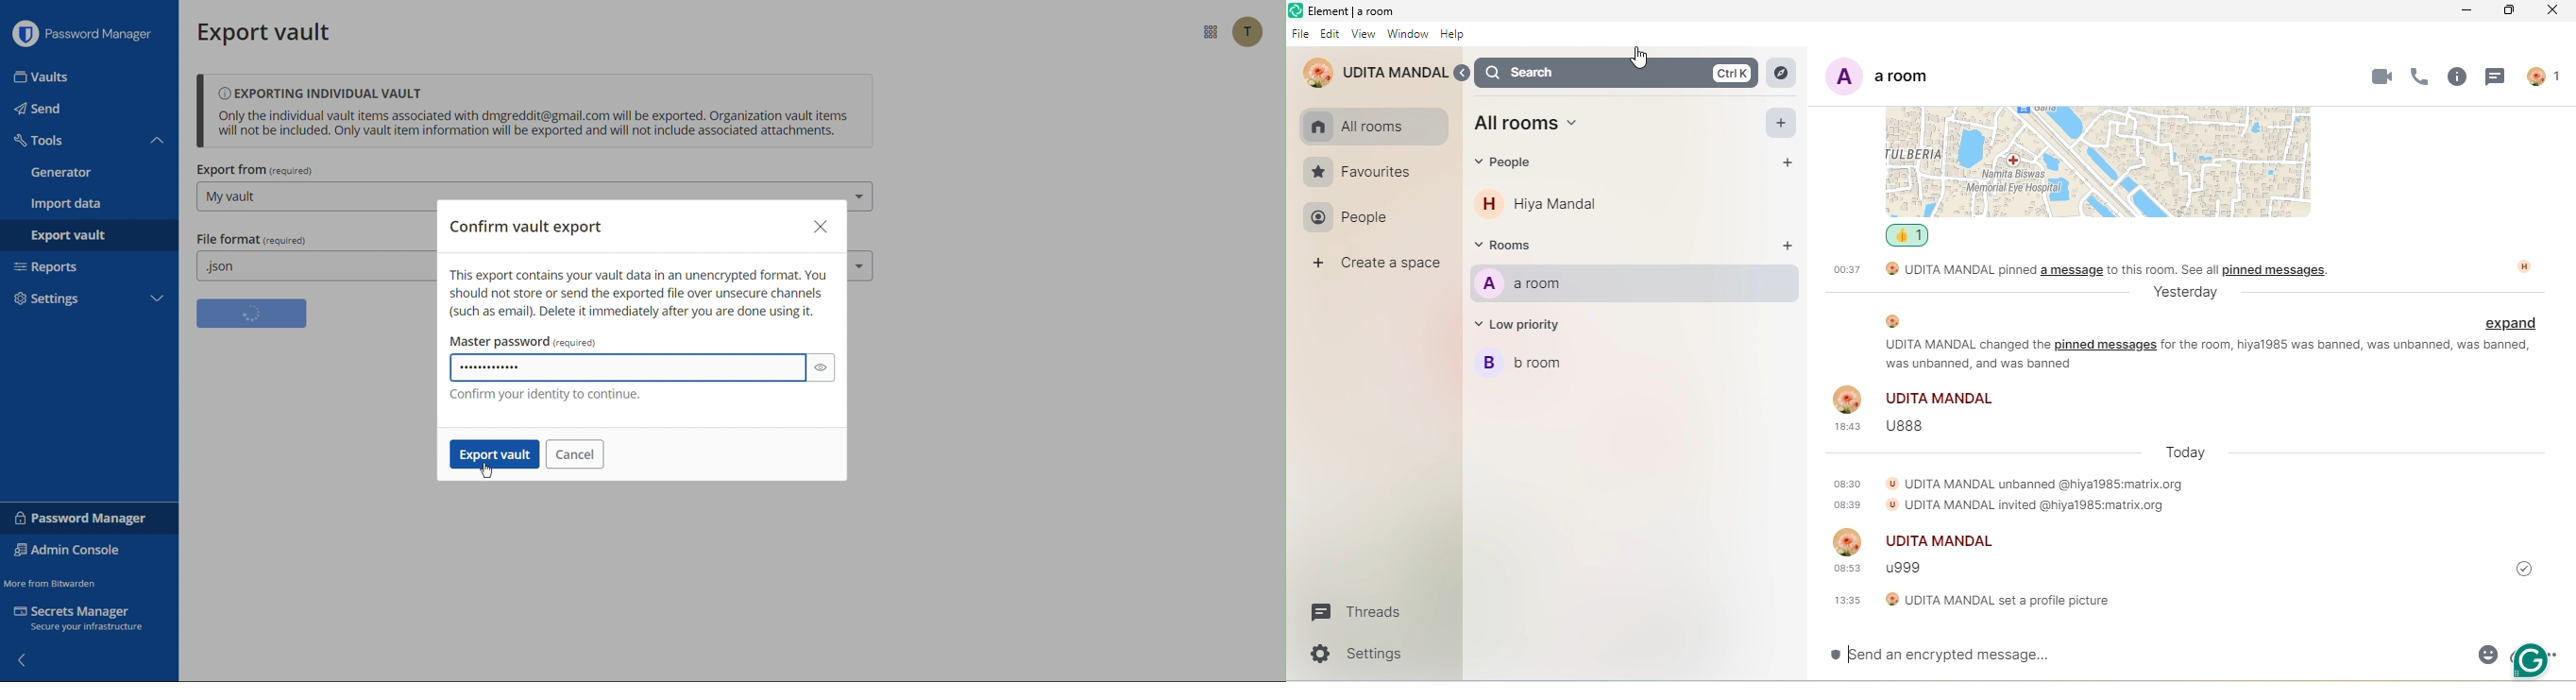 The width and height of the screenshot is (2576, 700). Describe the element at coordinates (1376, 266) in the screenshot. I see `Create a space` at that location.